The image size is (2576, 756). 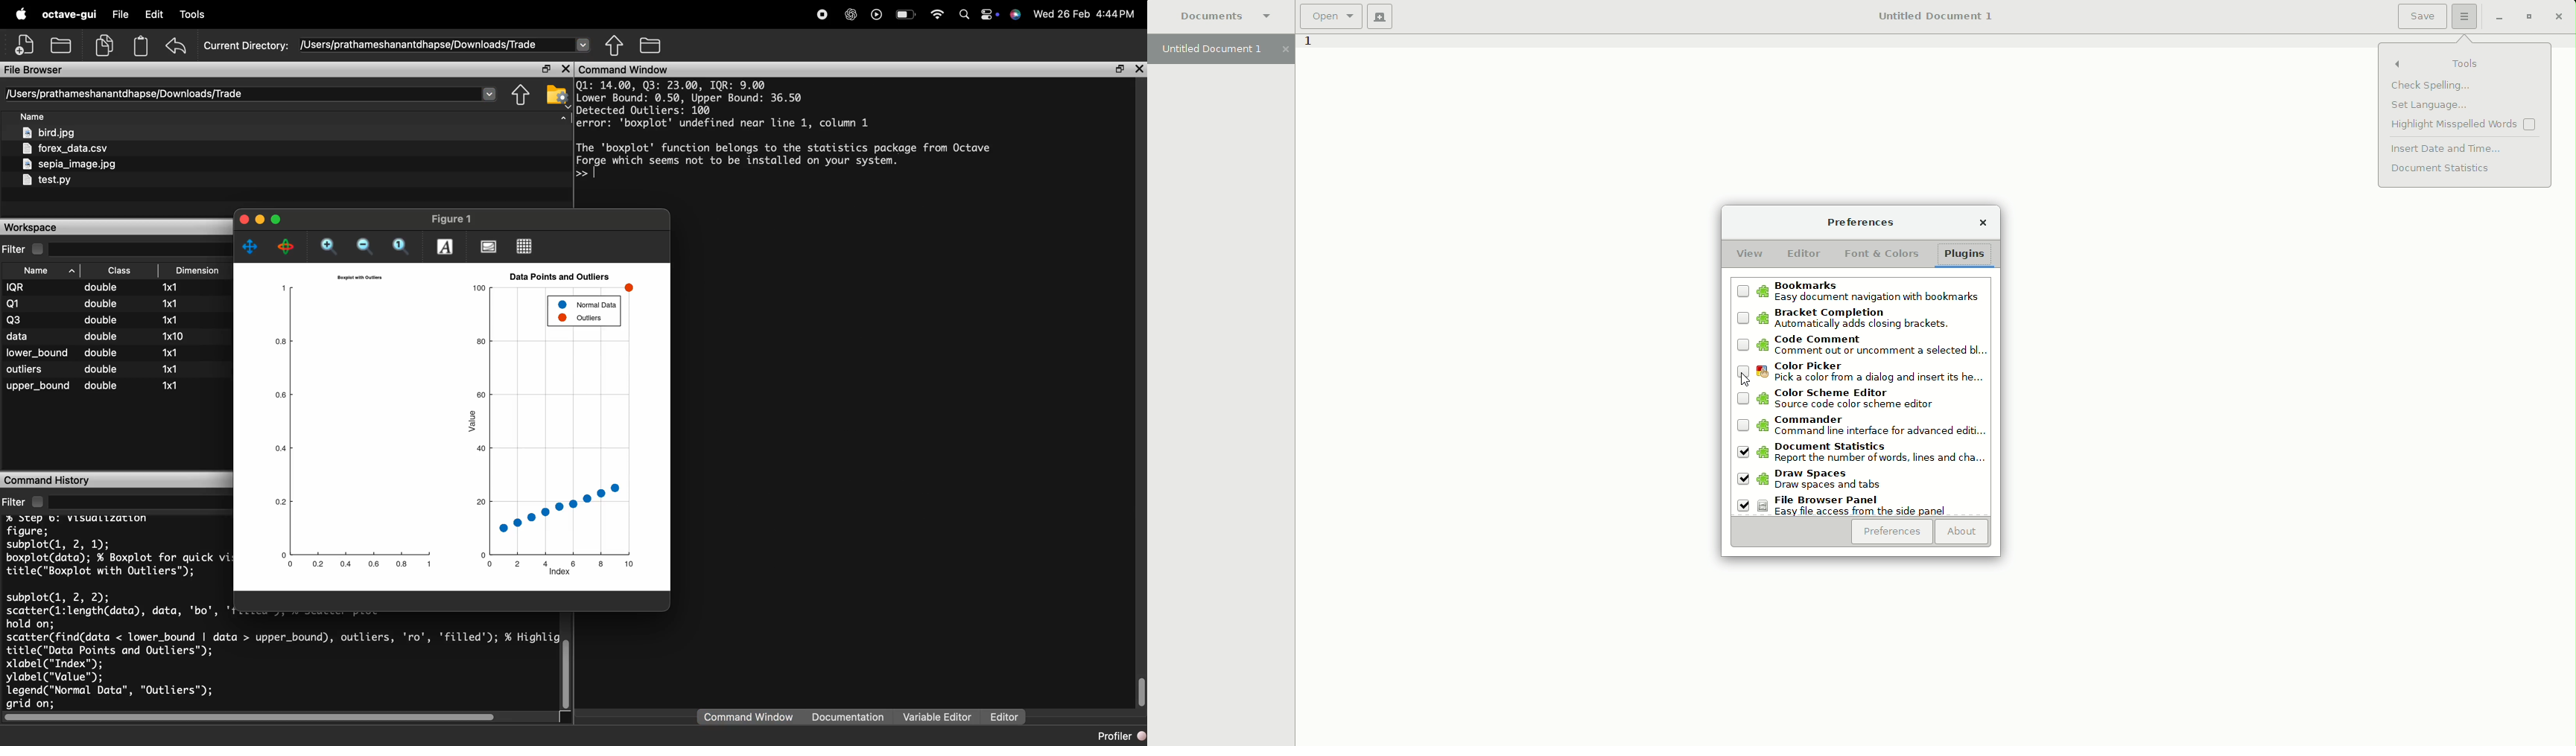 What do you see at coordinates (2466, 63) in the screenshot?
I see `Tools` at bounding box center [2466, 63].